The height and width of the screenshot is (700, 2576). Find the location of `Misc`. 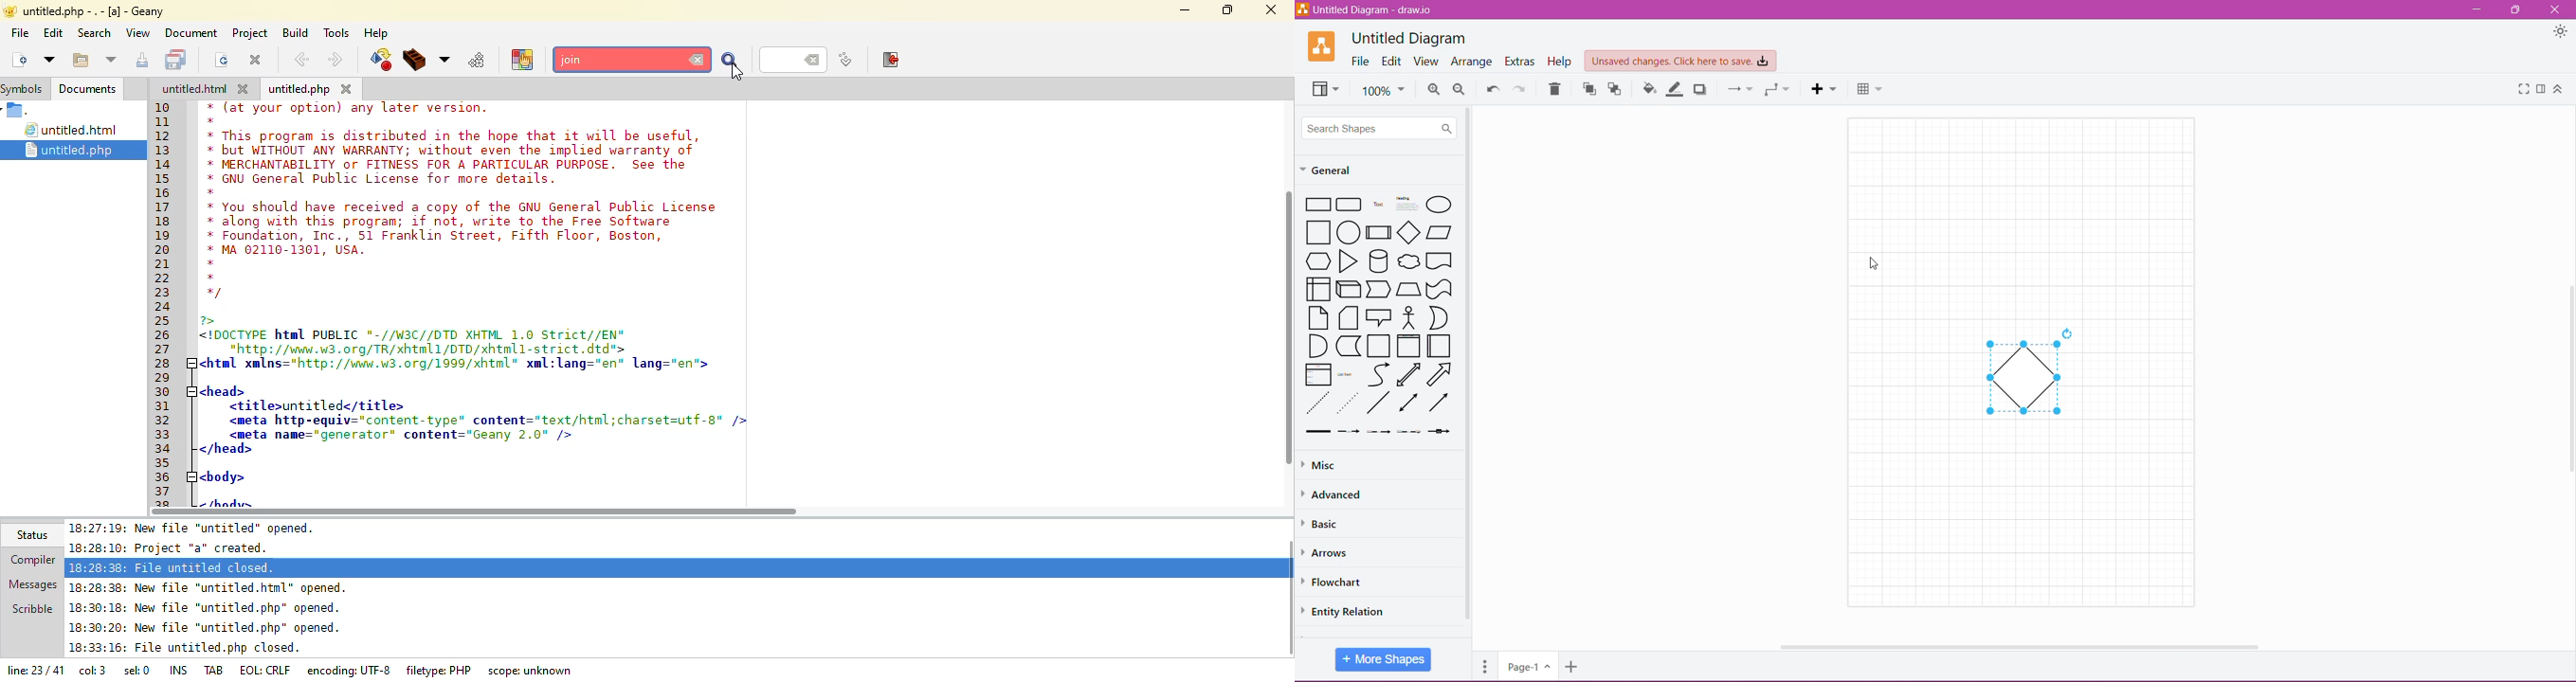

Misc is located at coordinates (1327, 464).